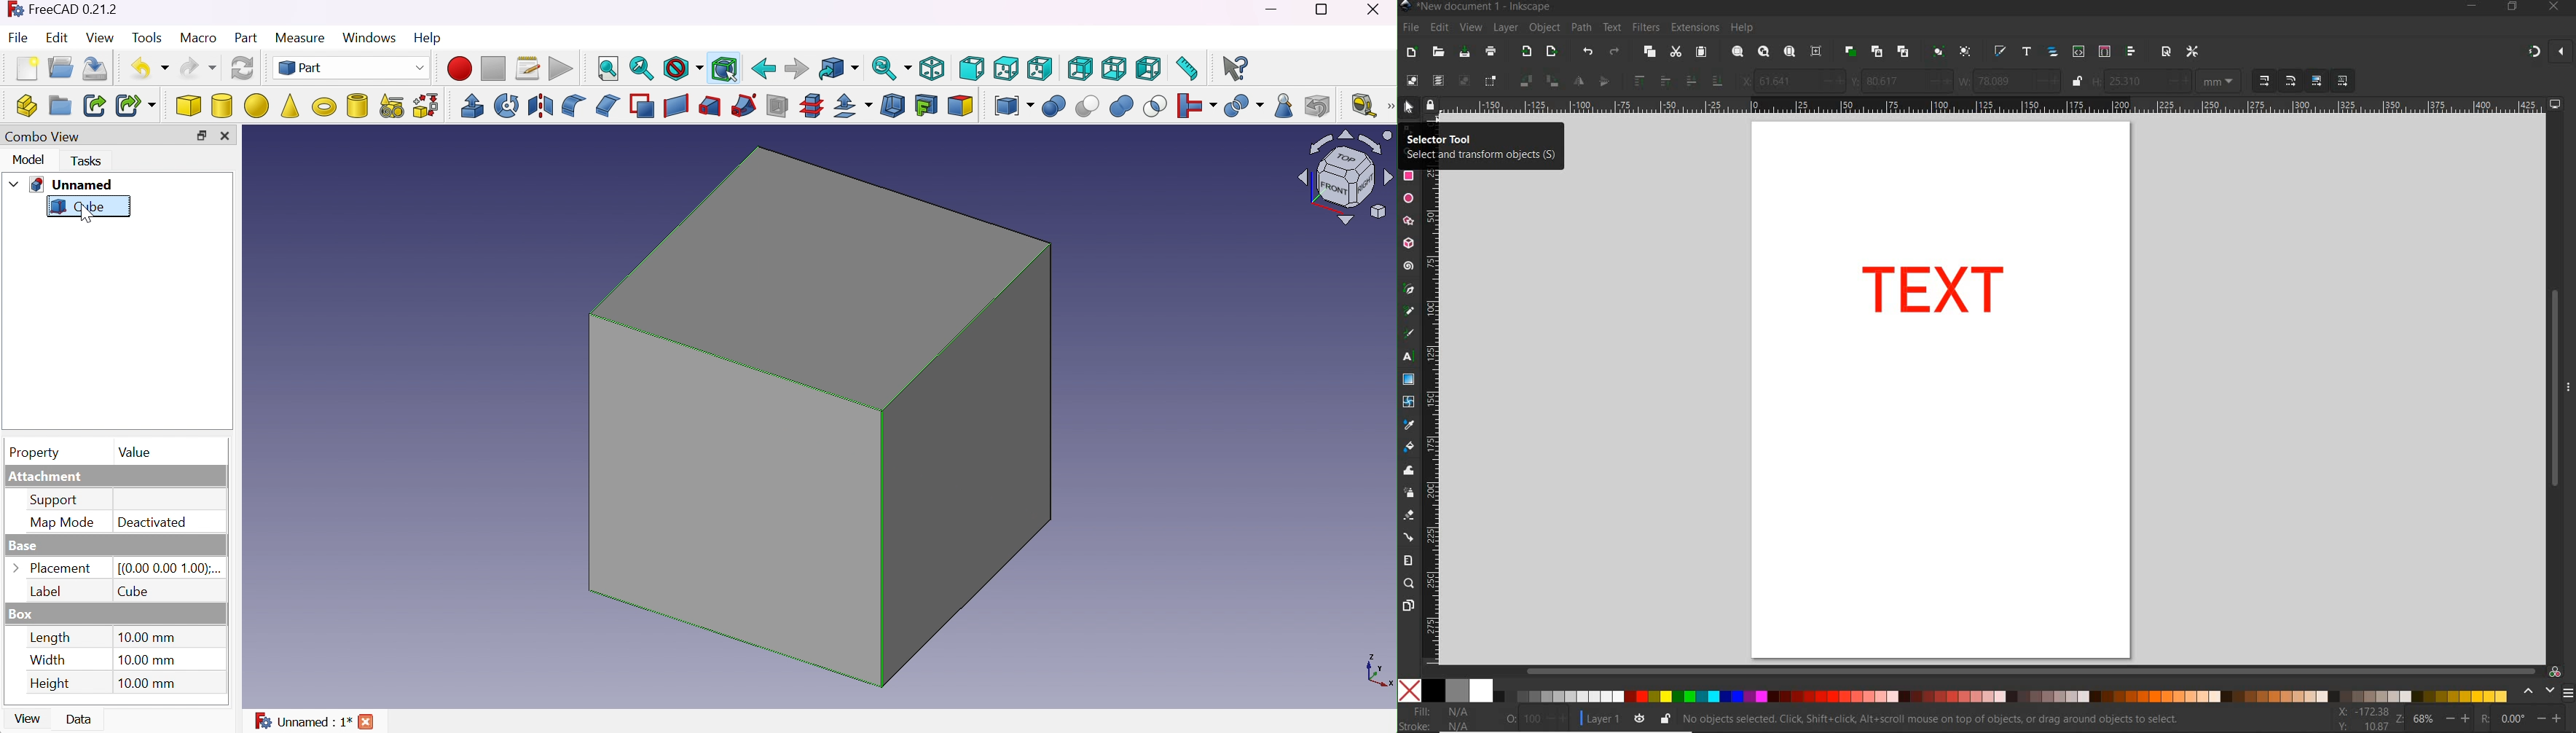 Image resolution: width=2576 pixels, height=756 pixels. What do you see at coordinates (1409, 380) in the screenshot?
I see `gradient tool` at bounding box center [1409, 380].